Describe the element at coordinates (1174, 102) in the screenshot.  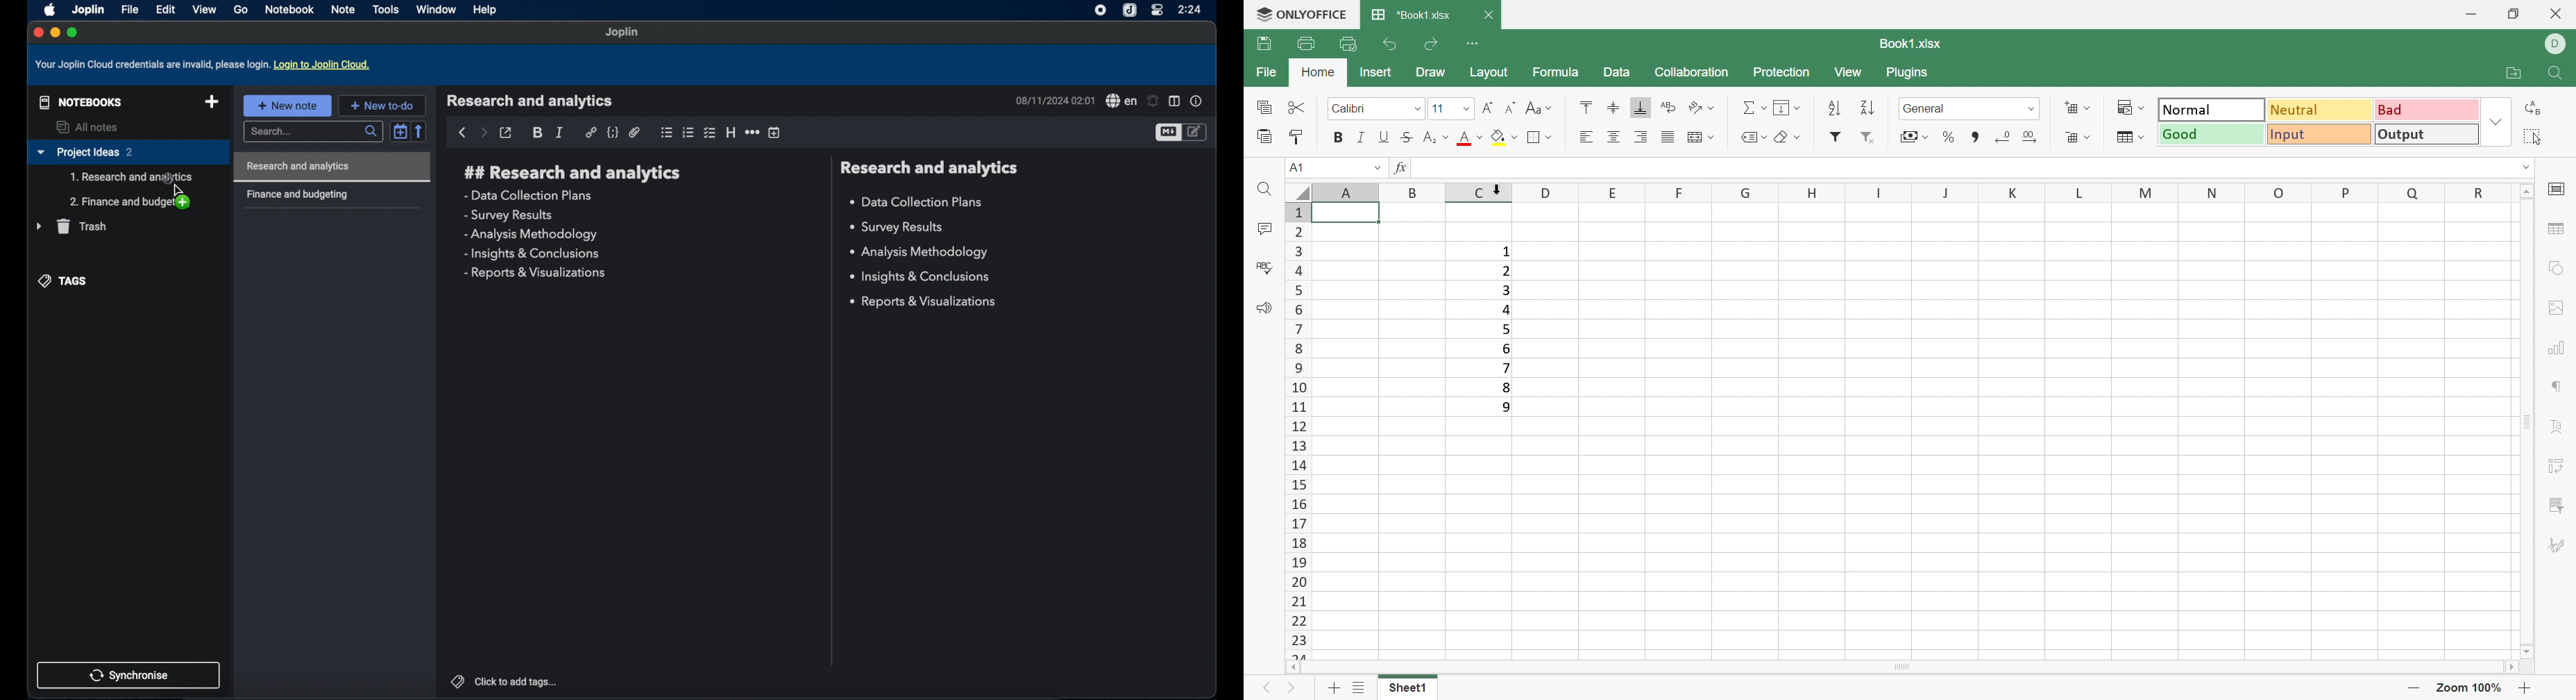
I see `toggle editor layout` at that location.